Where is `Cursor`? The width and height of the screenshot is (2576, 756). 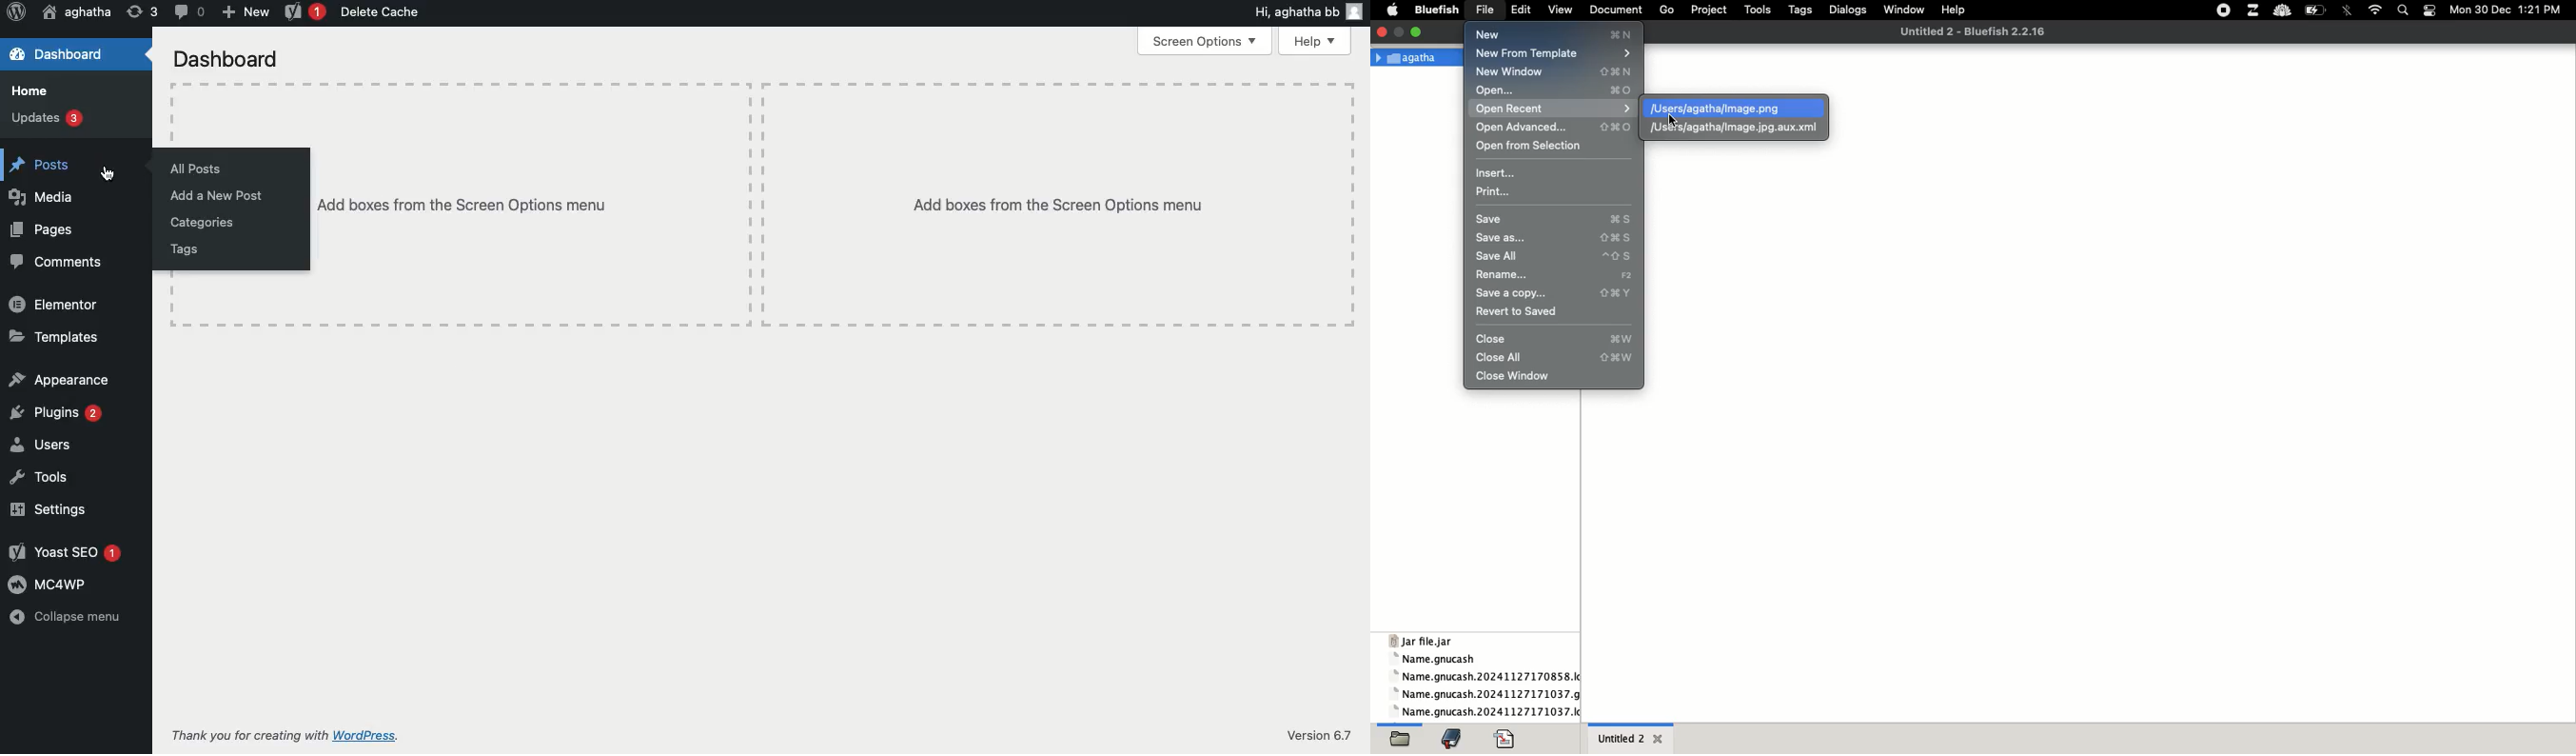
Cursor is located at coordinates (112, 175).